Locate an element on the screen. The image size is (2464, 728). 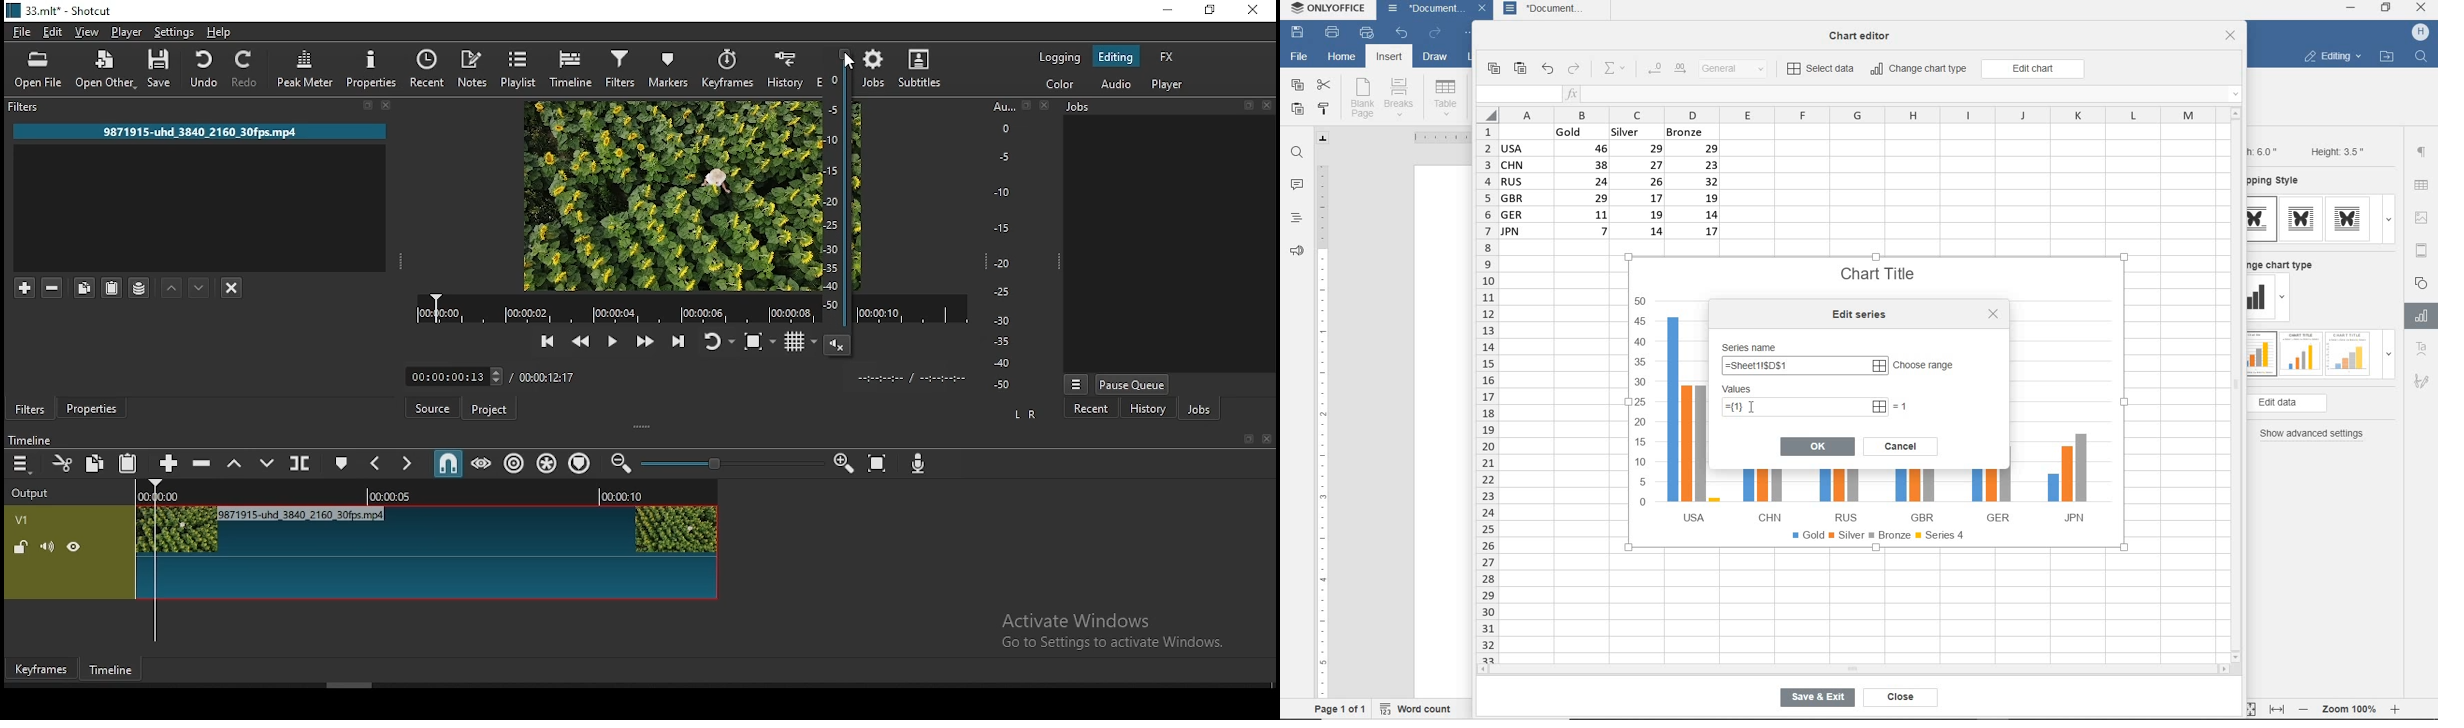
copy is located at coordinates (1493, 69).